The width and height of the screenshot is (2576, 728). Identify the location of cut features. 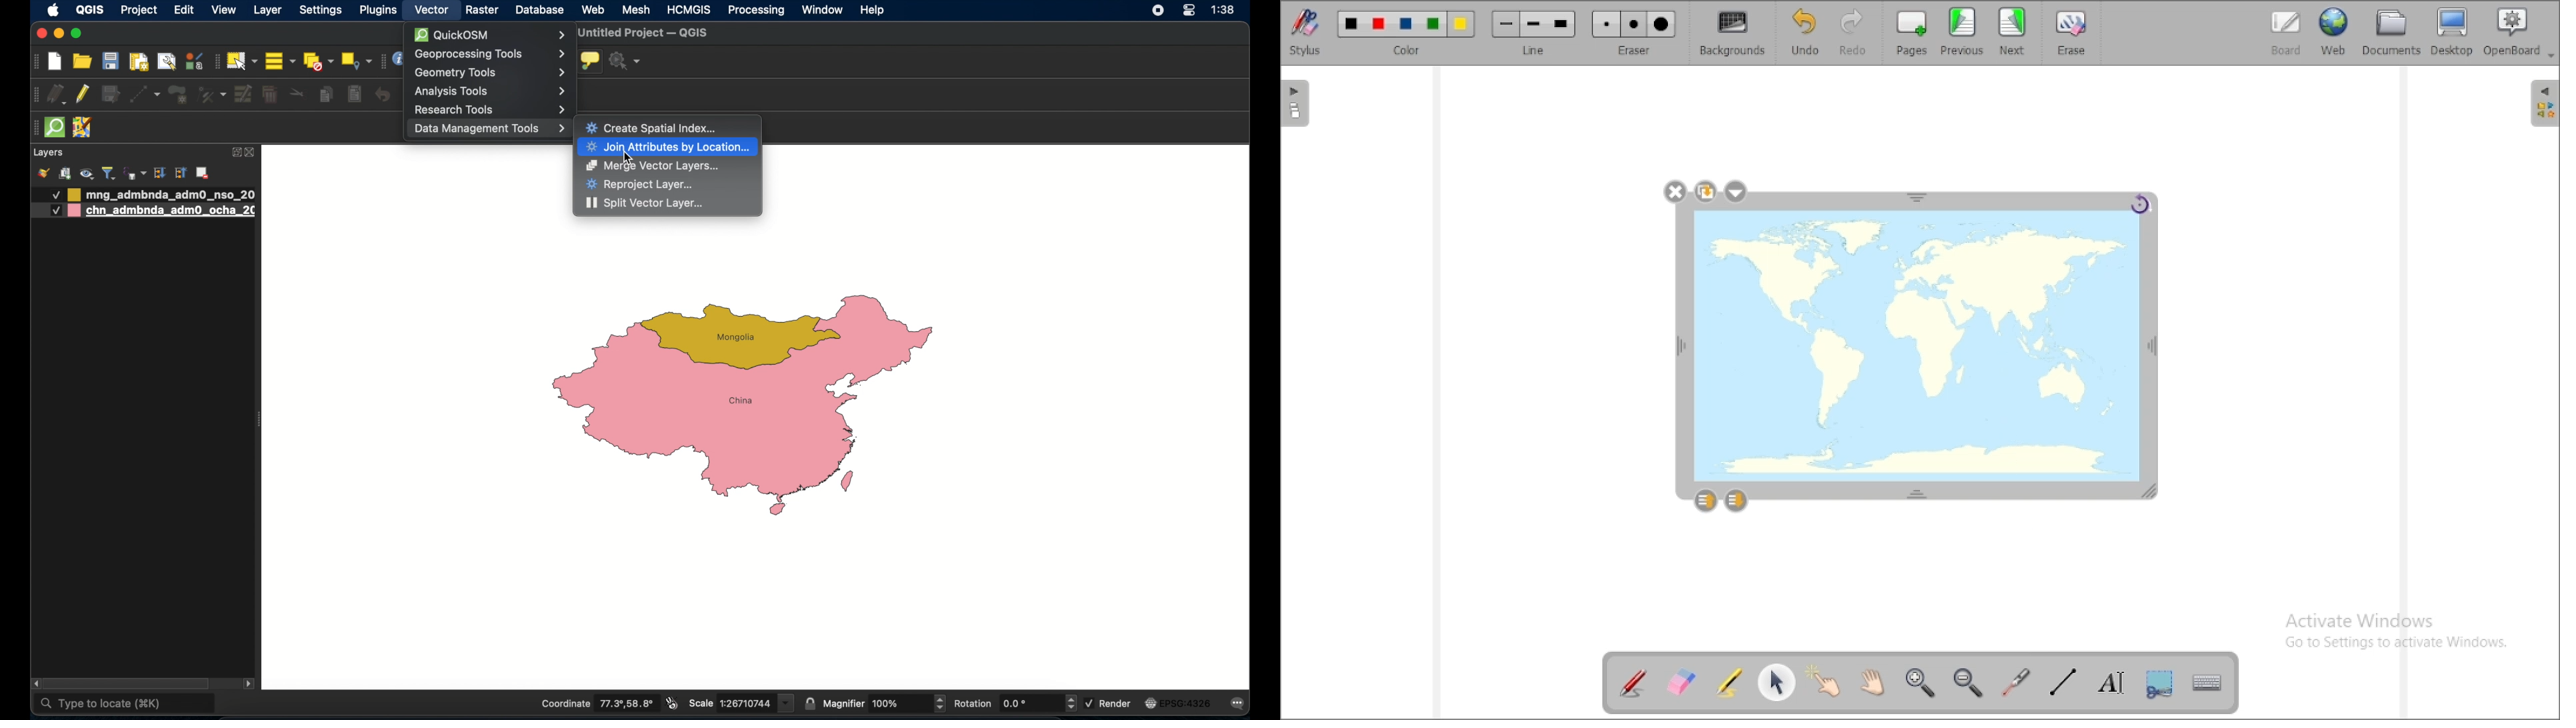
(297, 93).